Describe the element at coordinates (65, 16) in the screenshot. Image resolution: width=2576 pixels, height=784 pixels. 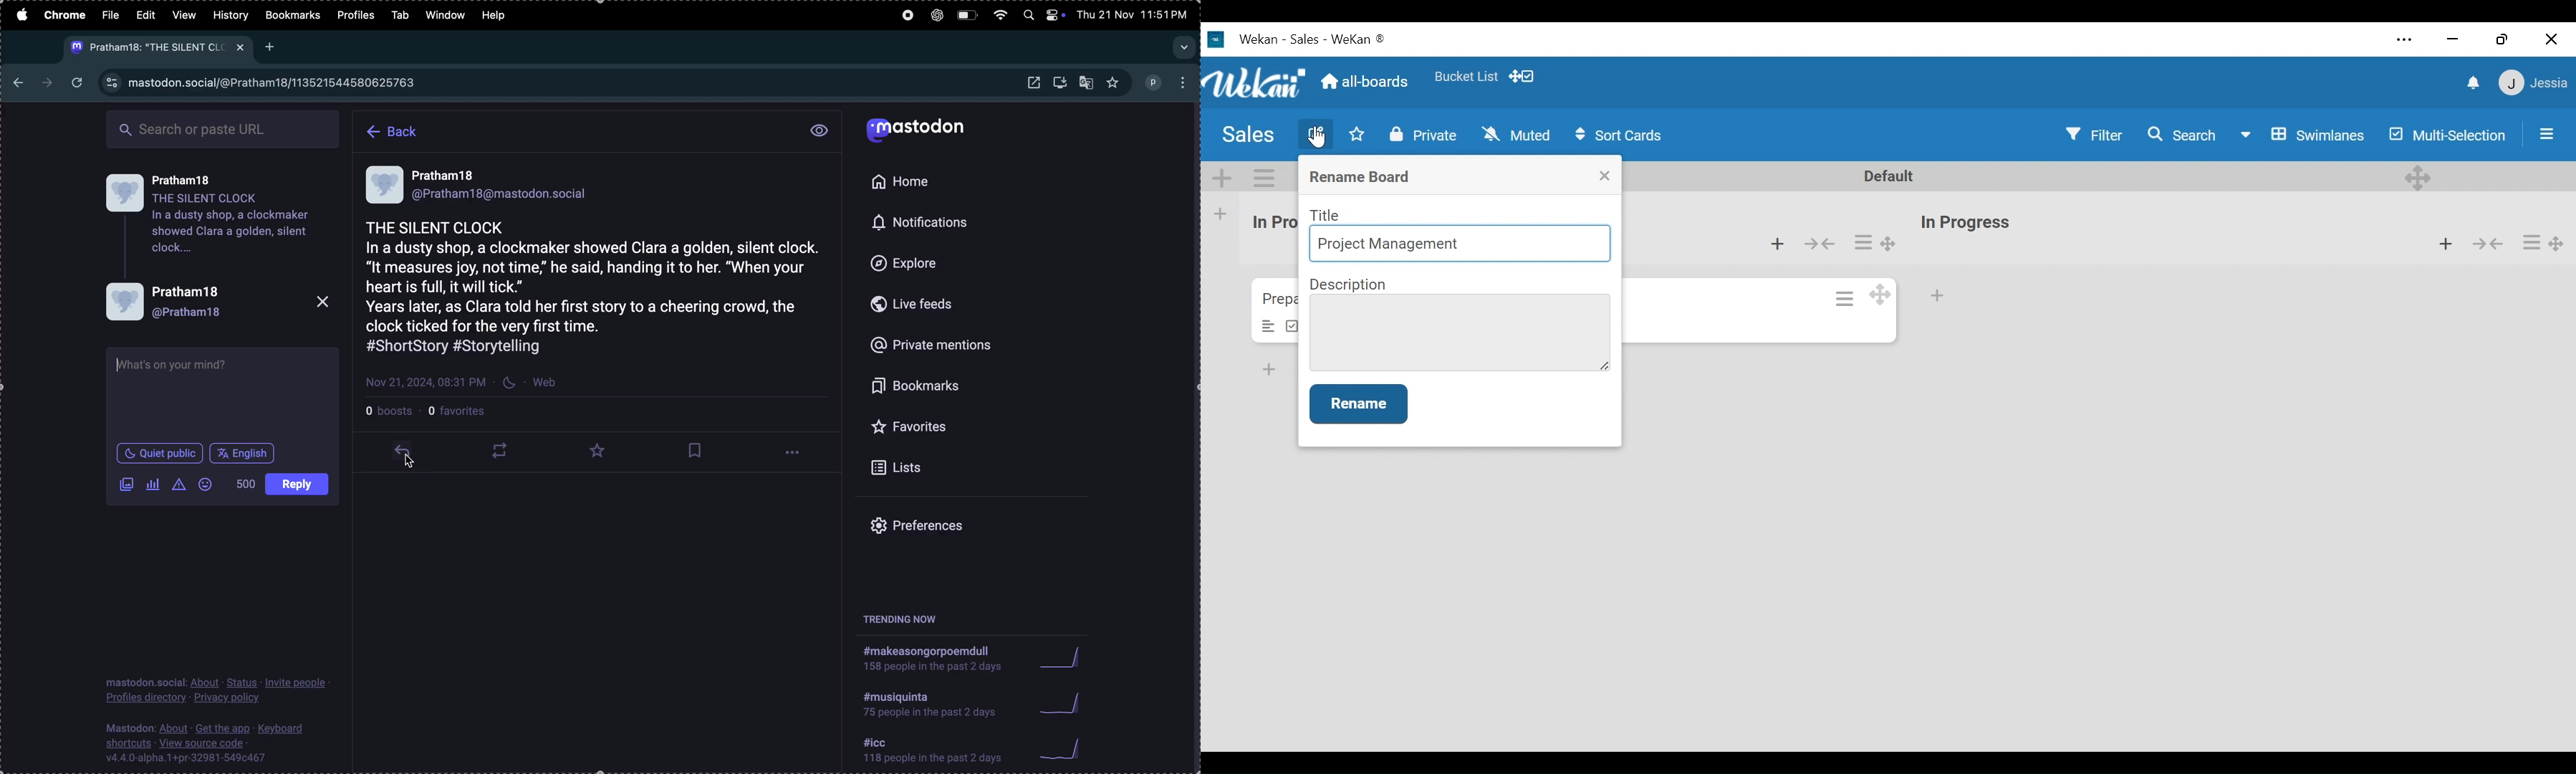
I see `chrome` at that location.